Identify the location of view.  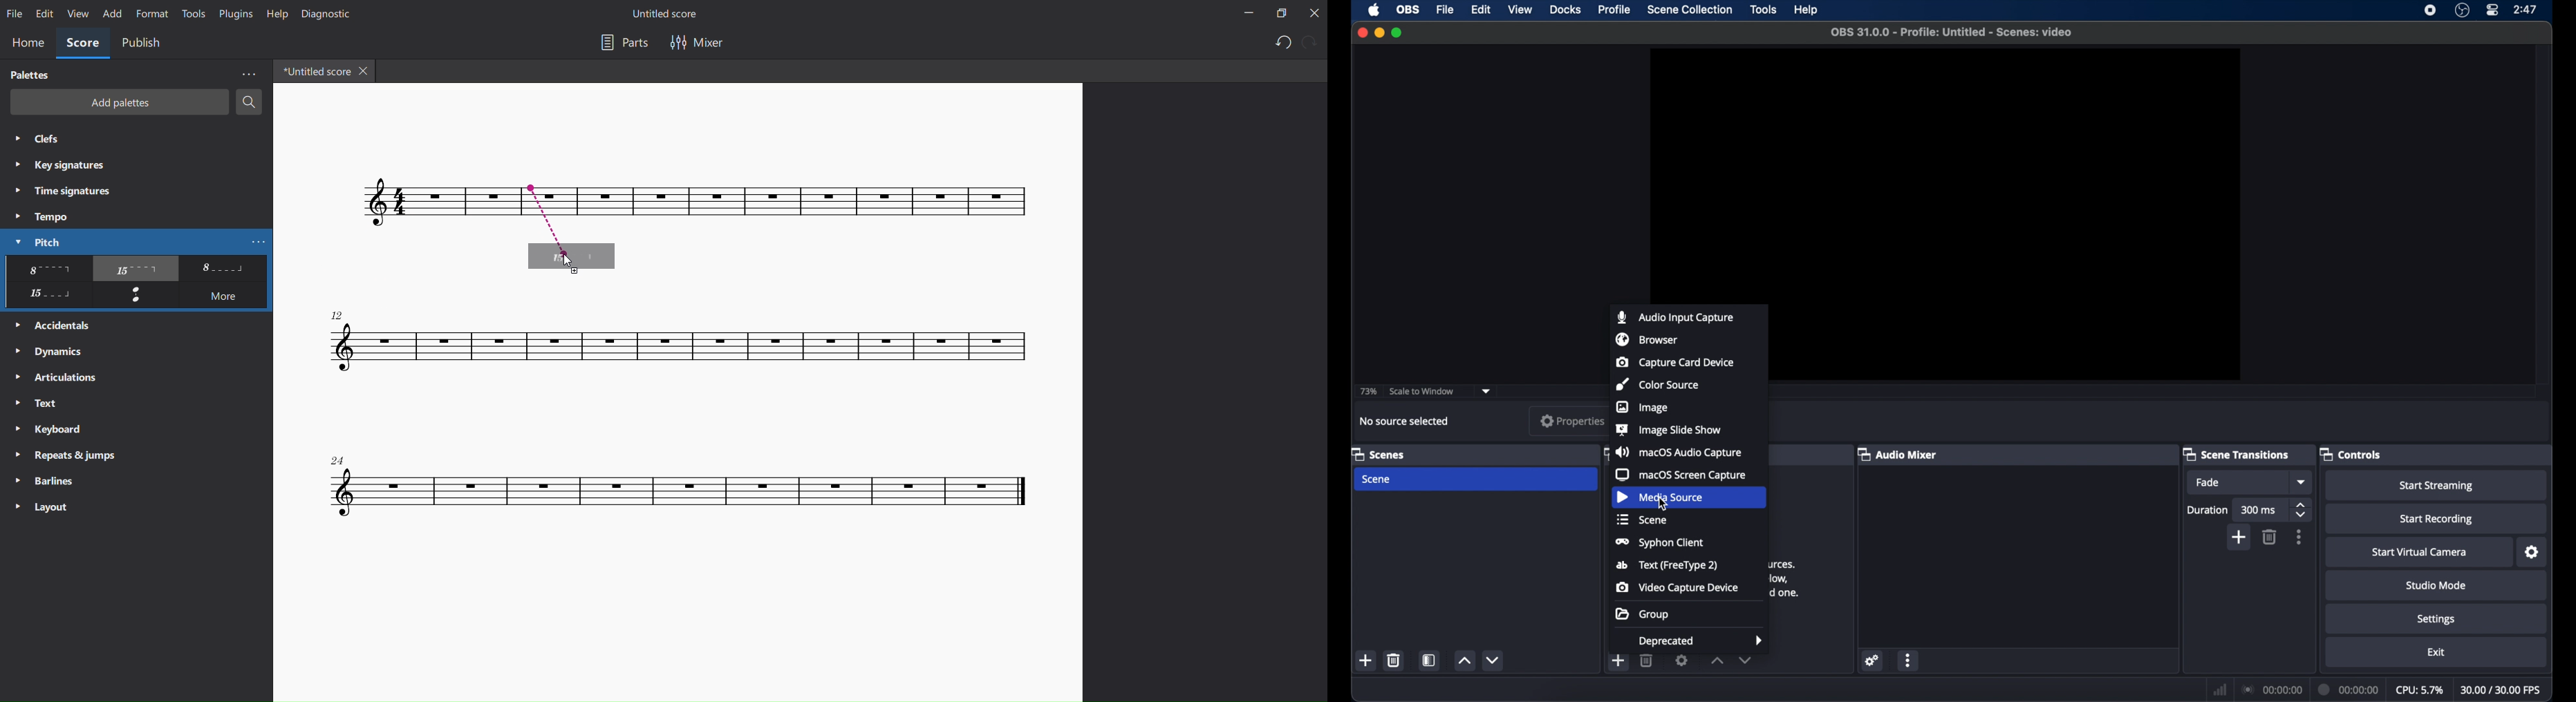
(76, 14).